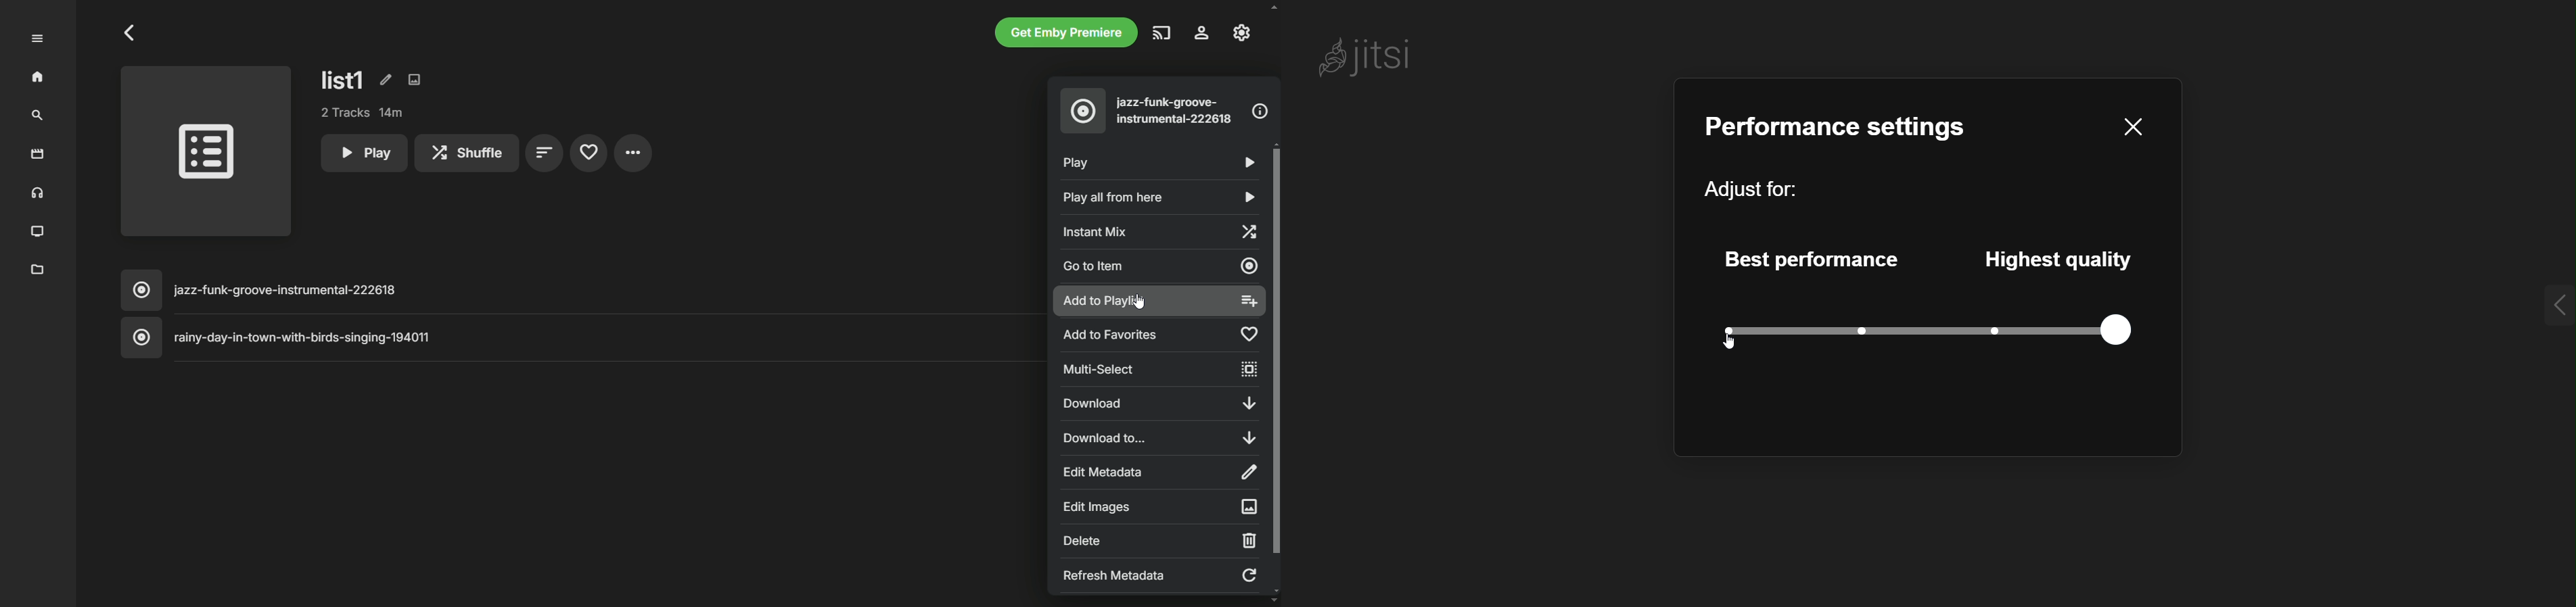 Image resolution: width=2576 pixels, height=616 pixels. I want to click on go to item, so click(1161, 268).